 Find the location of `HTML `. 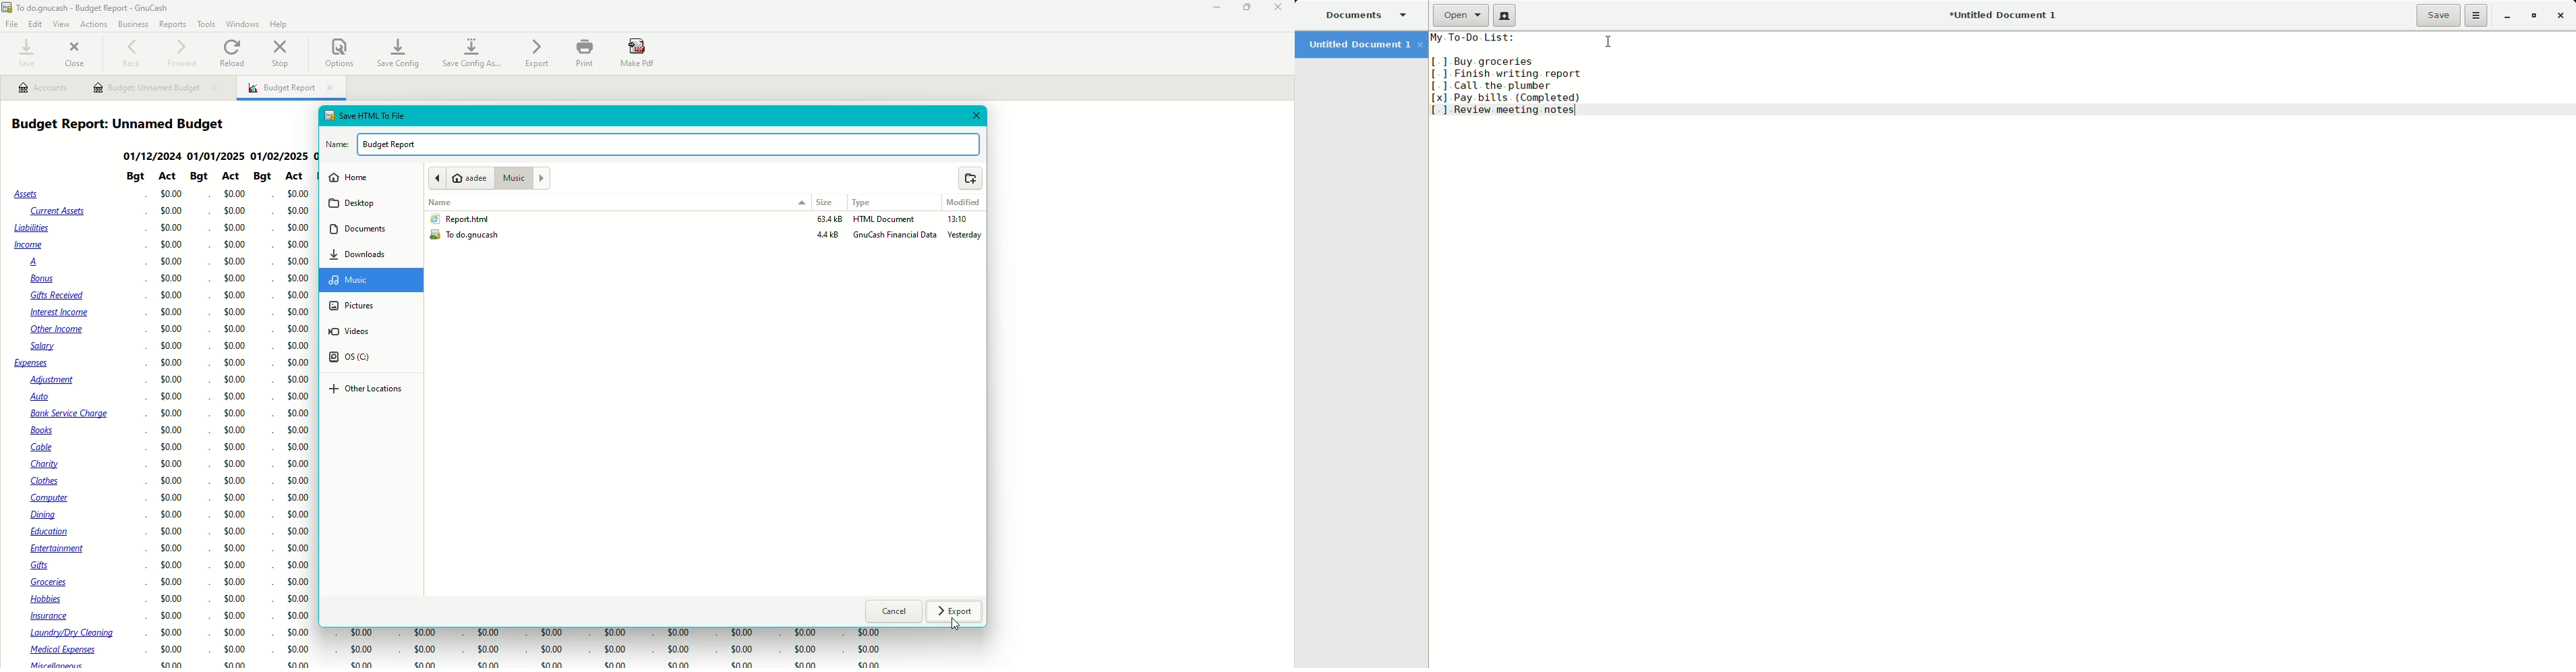

HTML  is located at coordinates (885, 220).